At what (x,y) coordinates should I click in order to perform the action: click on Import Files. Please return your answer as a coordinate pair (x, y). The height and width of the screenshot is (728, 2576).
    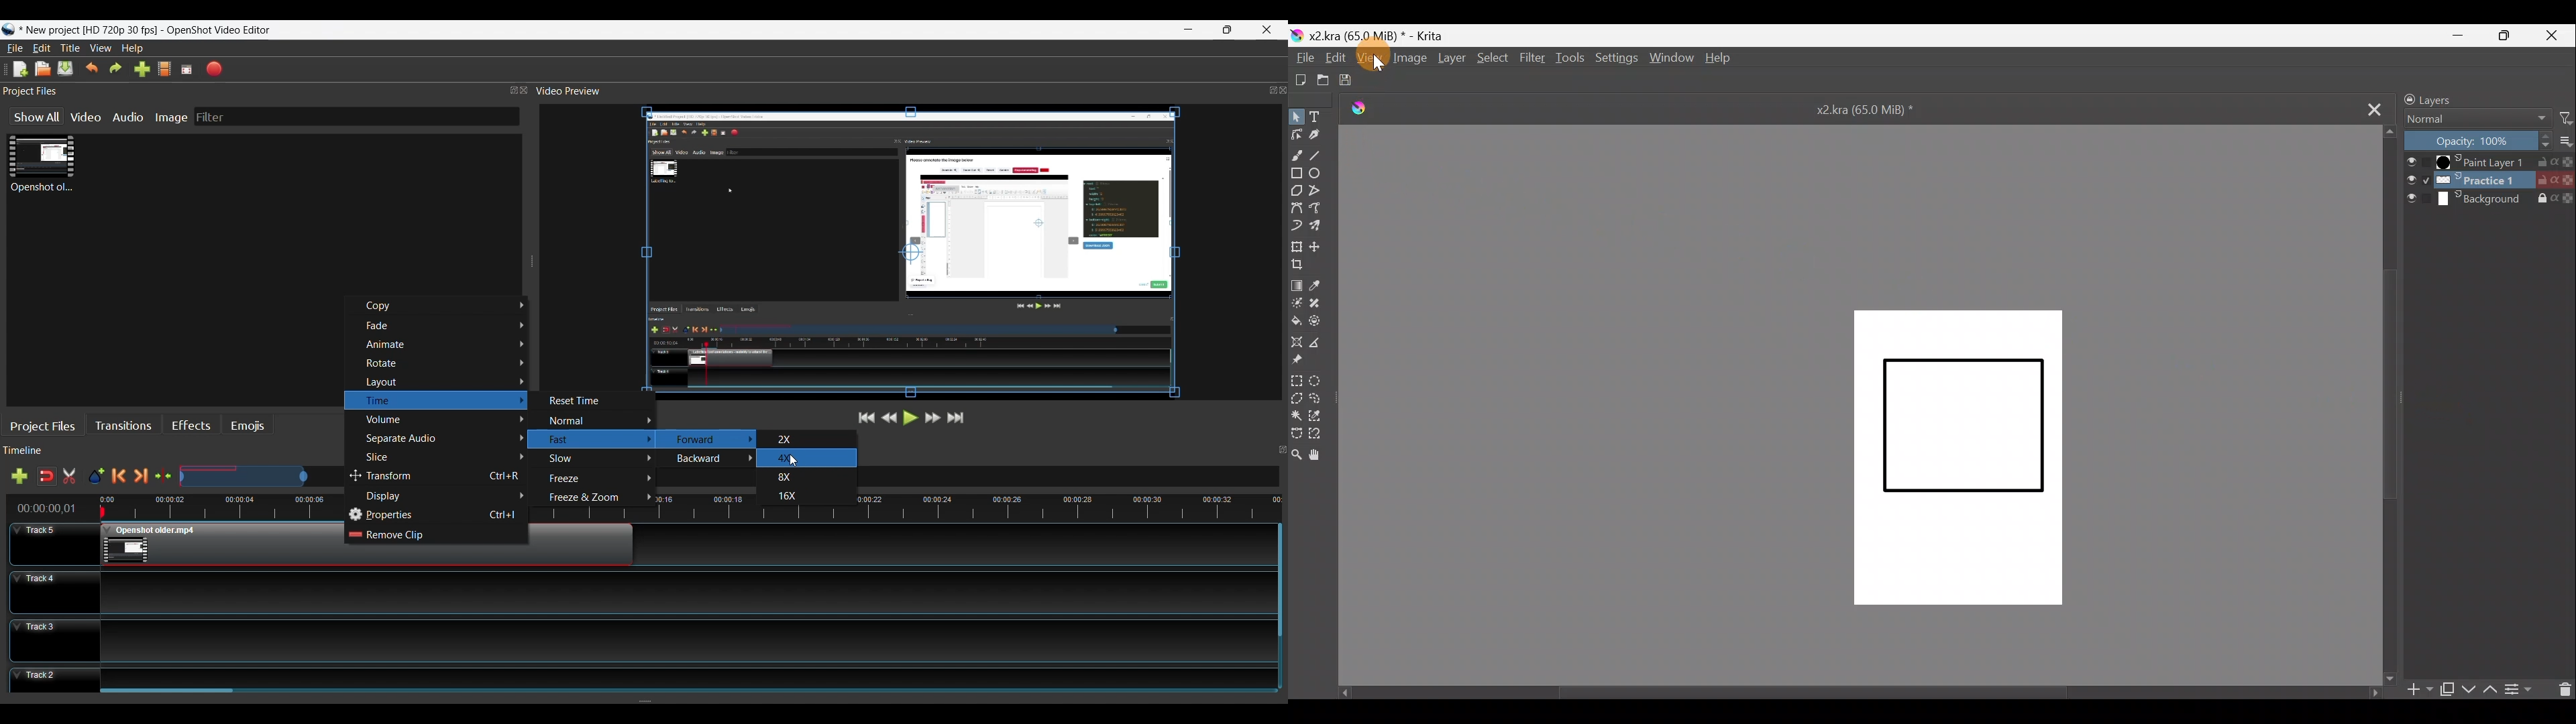
    Looking at the image, I should click on (142, 69).